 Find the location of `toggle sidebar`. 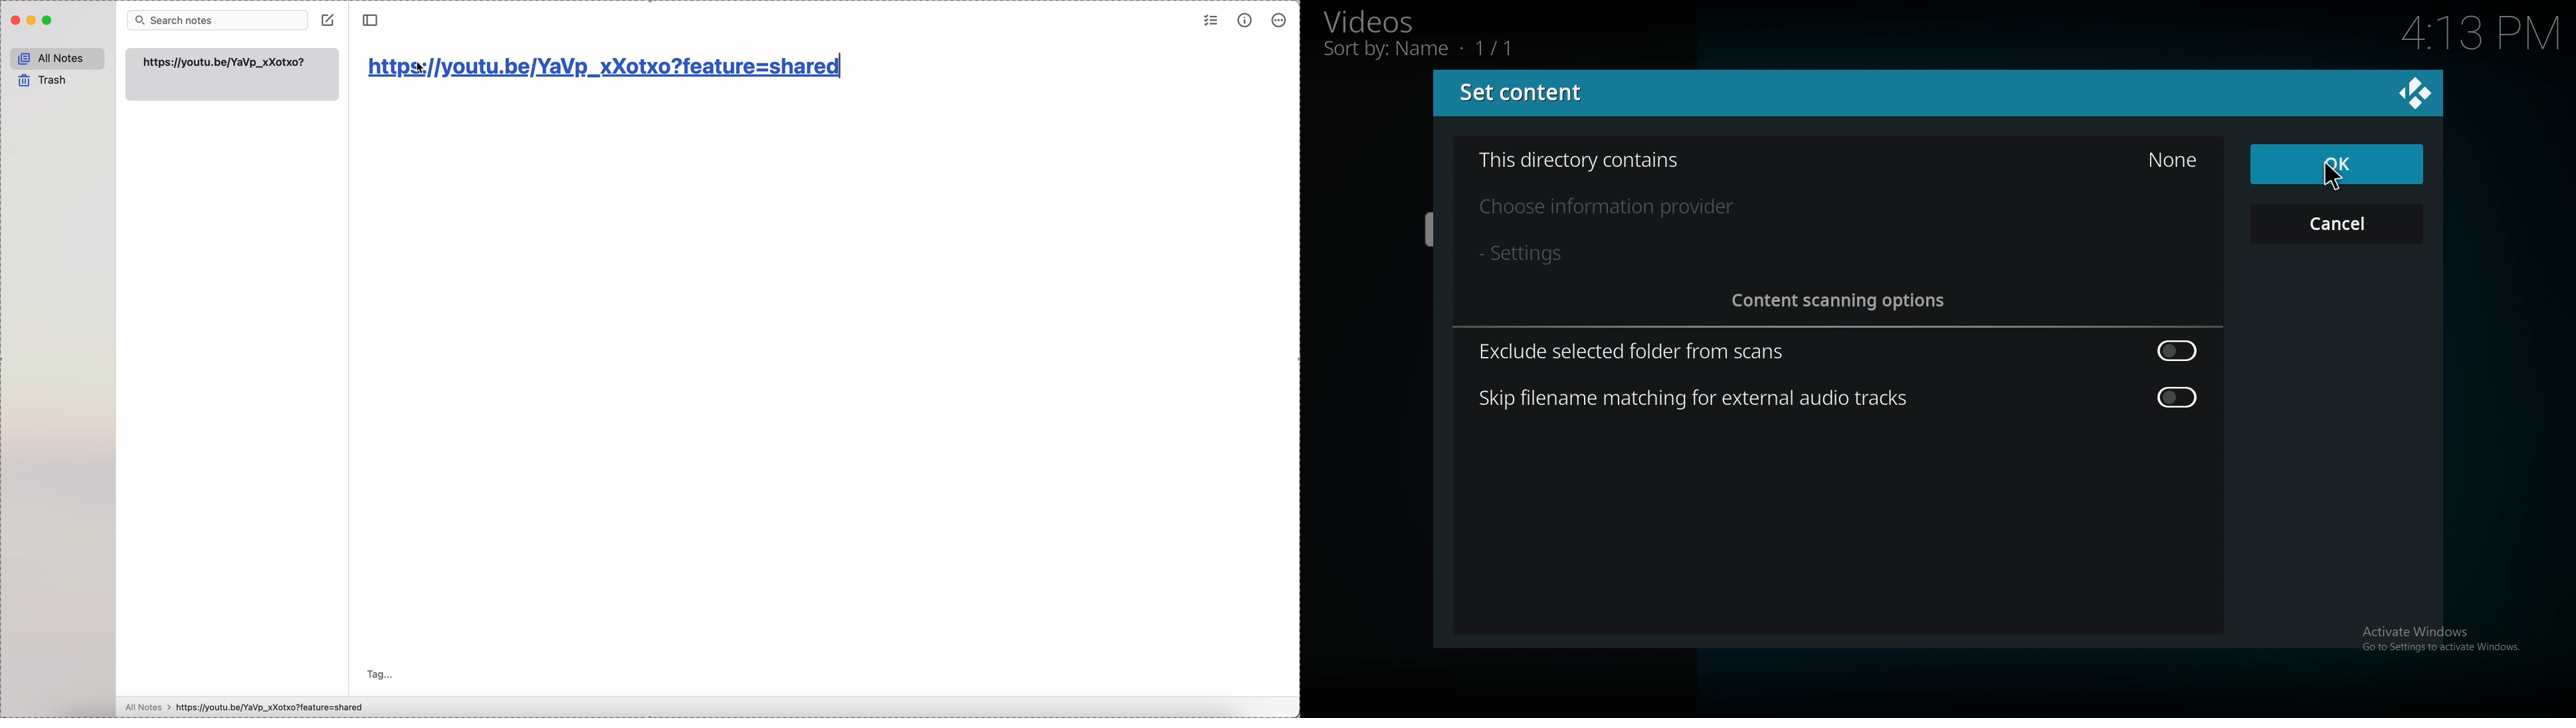

toggle sidebar is located at coordinates (371, 21).